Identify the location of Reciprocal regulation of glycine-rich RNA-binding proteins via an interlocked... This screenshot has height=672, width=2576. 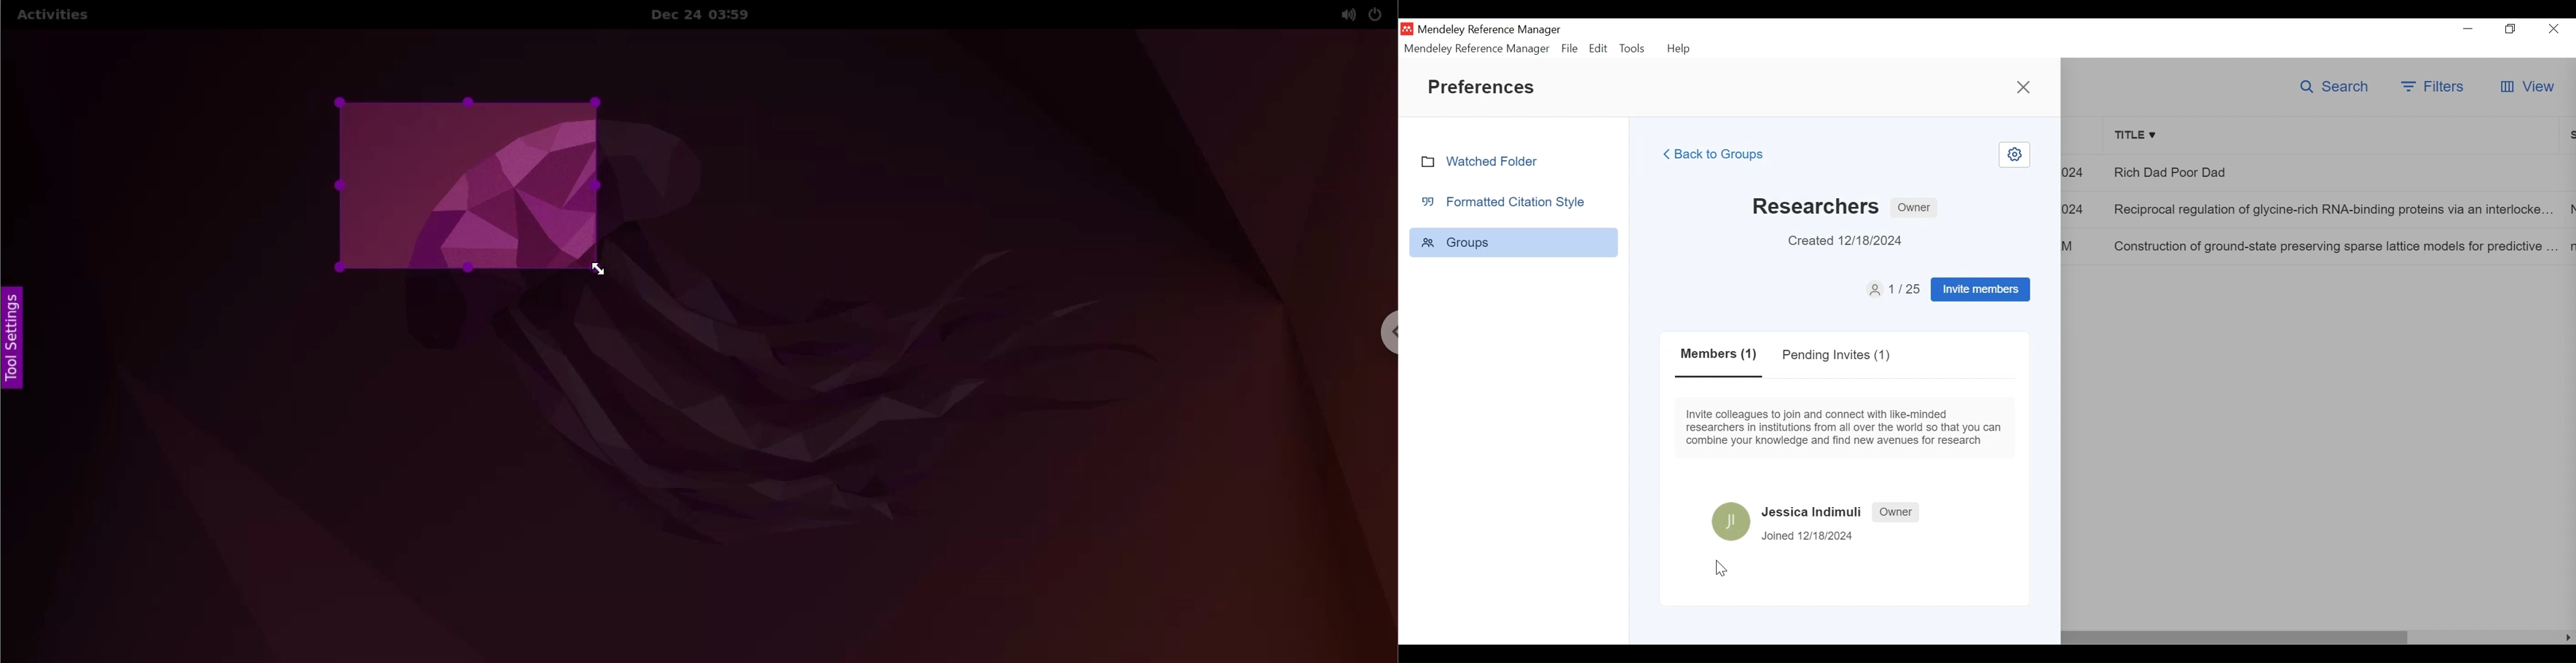
(2336, 208).